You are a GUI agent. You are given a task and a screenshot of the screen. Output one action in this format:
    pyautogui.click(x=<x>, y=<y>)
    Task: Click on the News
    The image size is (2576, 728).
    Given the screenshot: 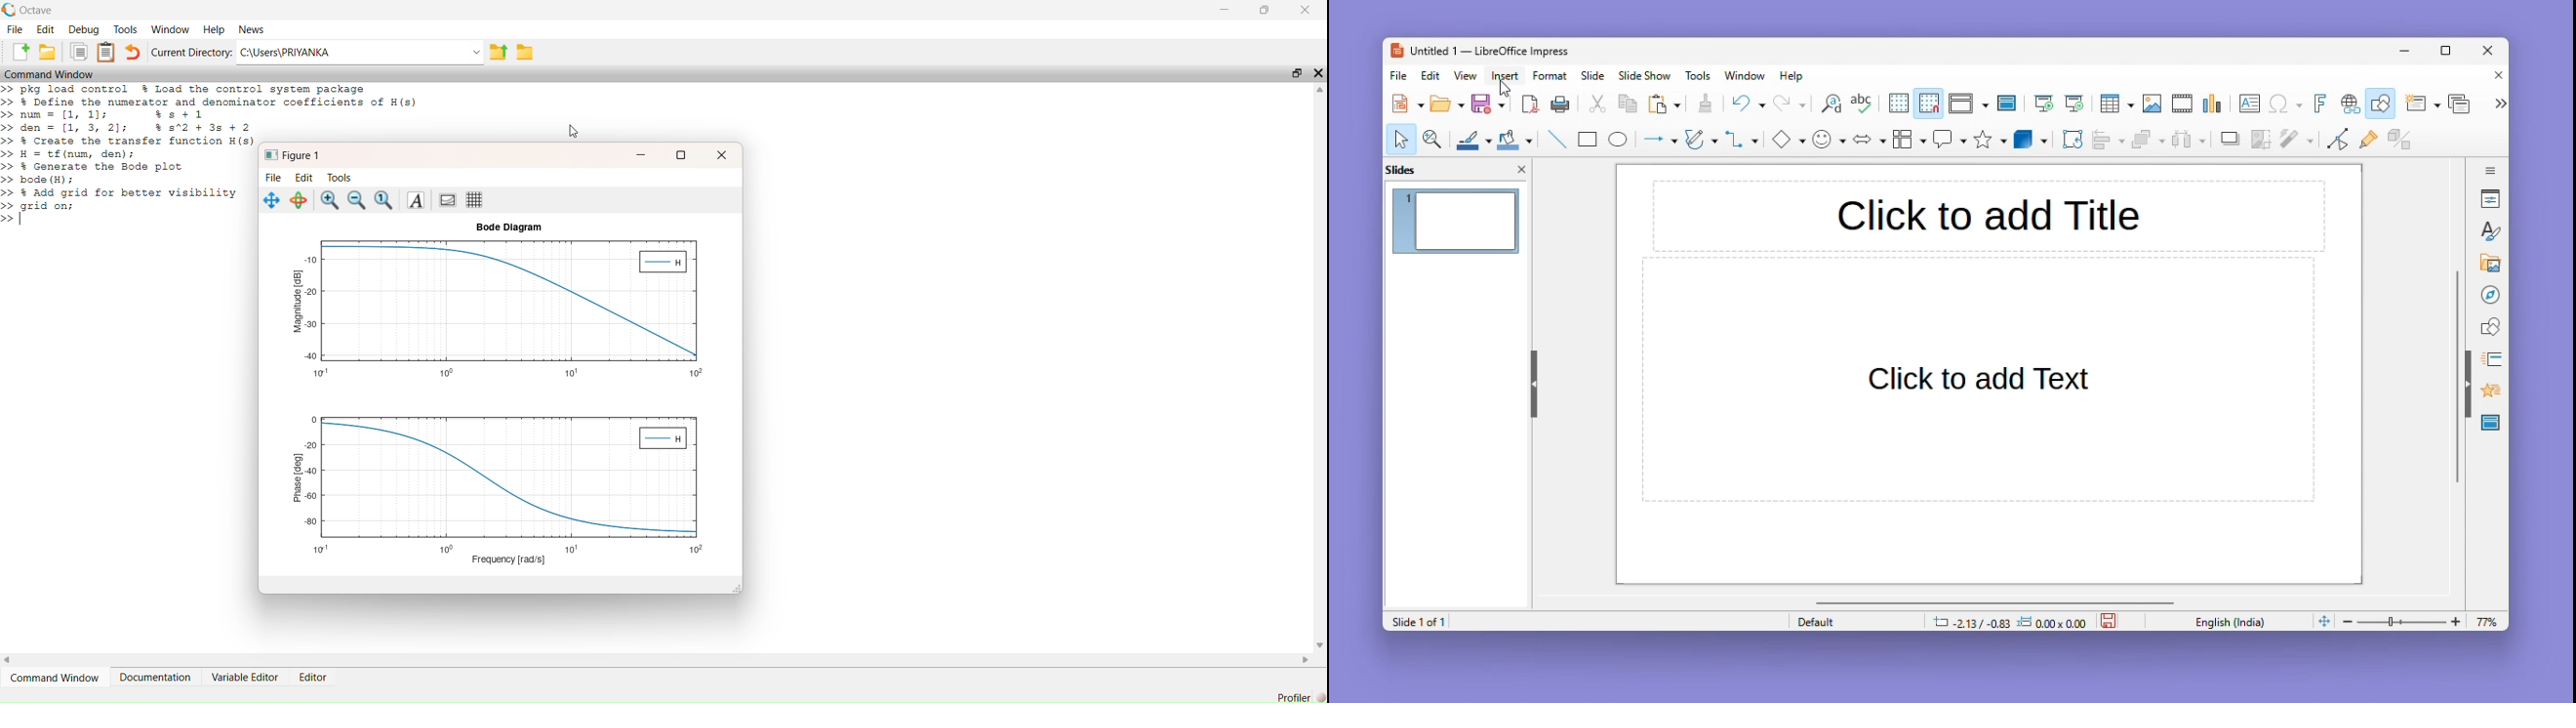 What is the action you would take?
    pyautogui.click(x=251, y=28)
    